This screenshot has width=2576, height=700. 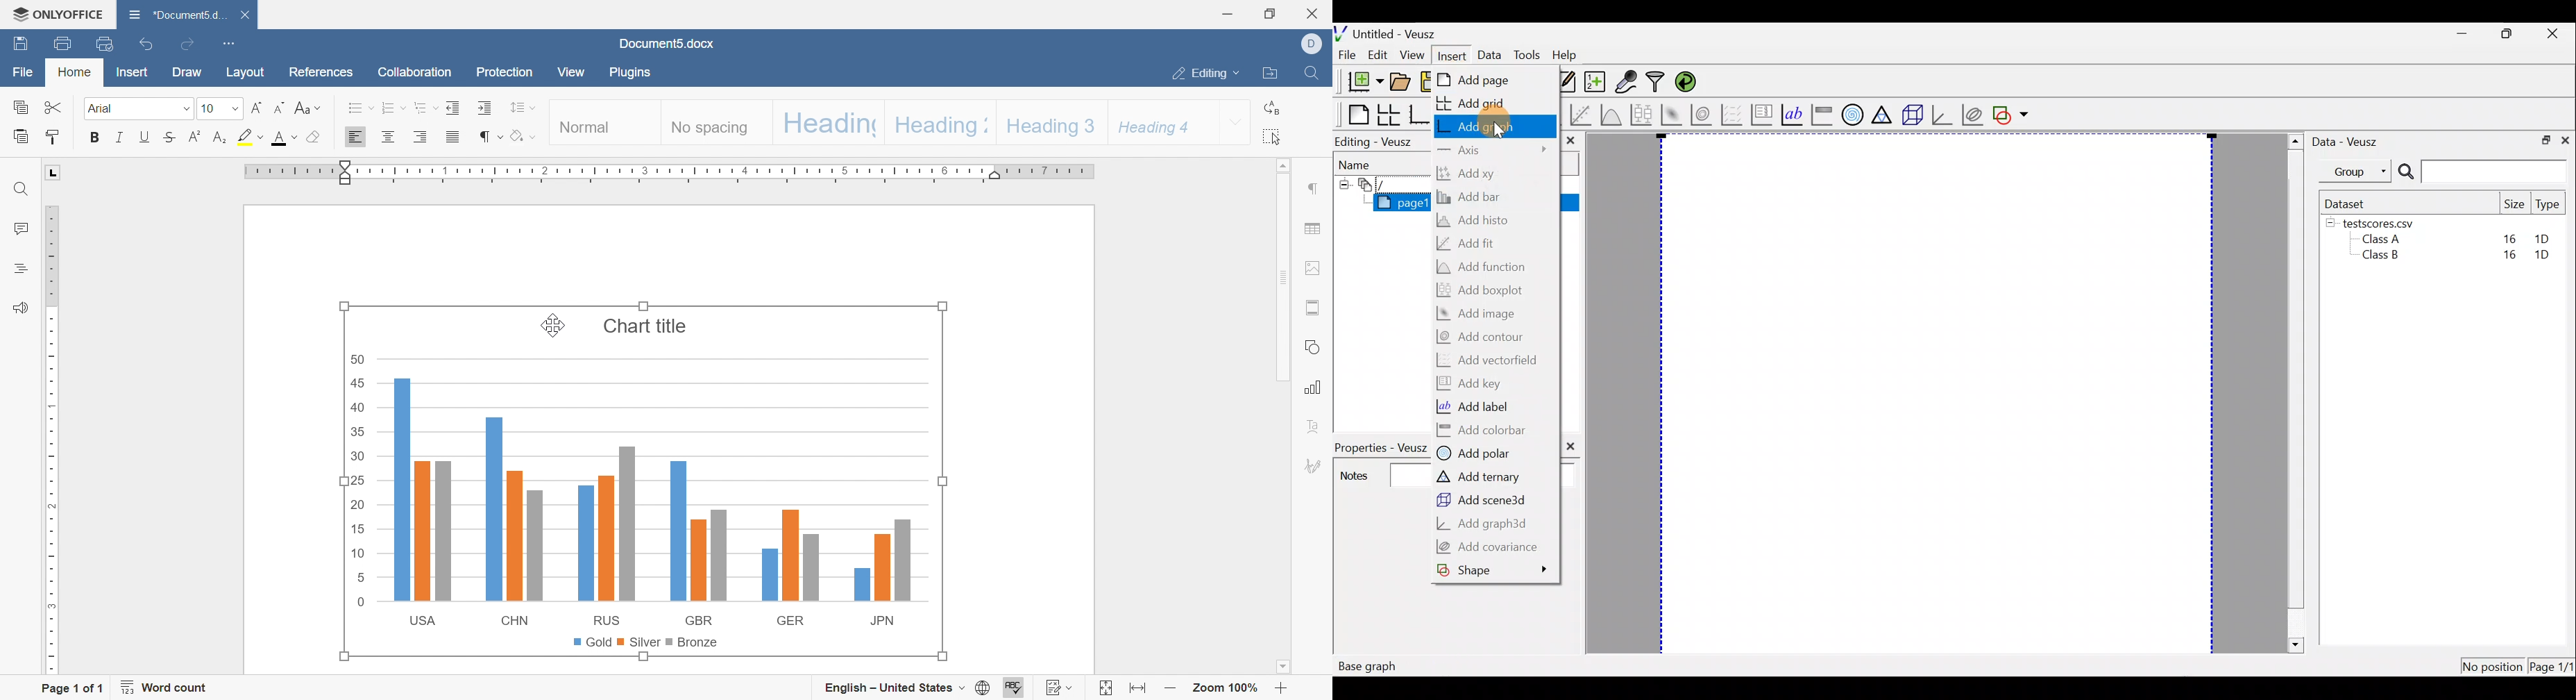 What do you see at coordinates (552, 330) in the screenshot?
I see `cursor` at bounding box center [552, 330].